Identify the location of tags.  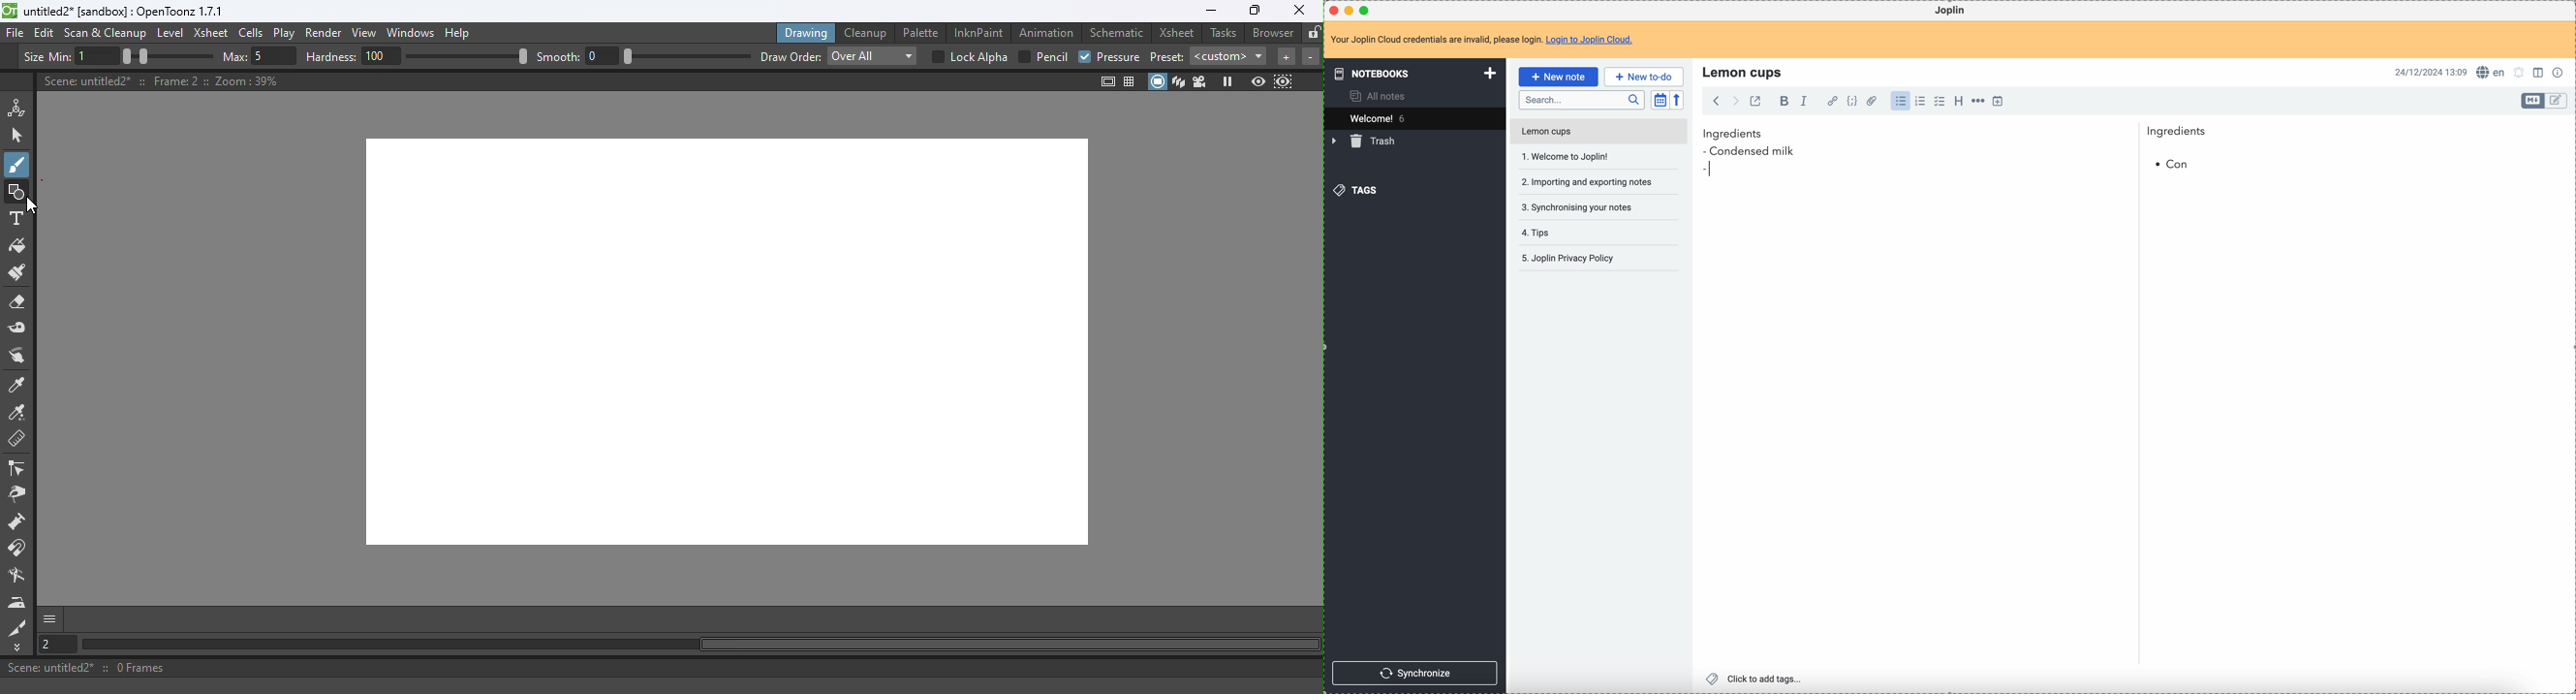
(1358, 190).